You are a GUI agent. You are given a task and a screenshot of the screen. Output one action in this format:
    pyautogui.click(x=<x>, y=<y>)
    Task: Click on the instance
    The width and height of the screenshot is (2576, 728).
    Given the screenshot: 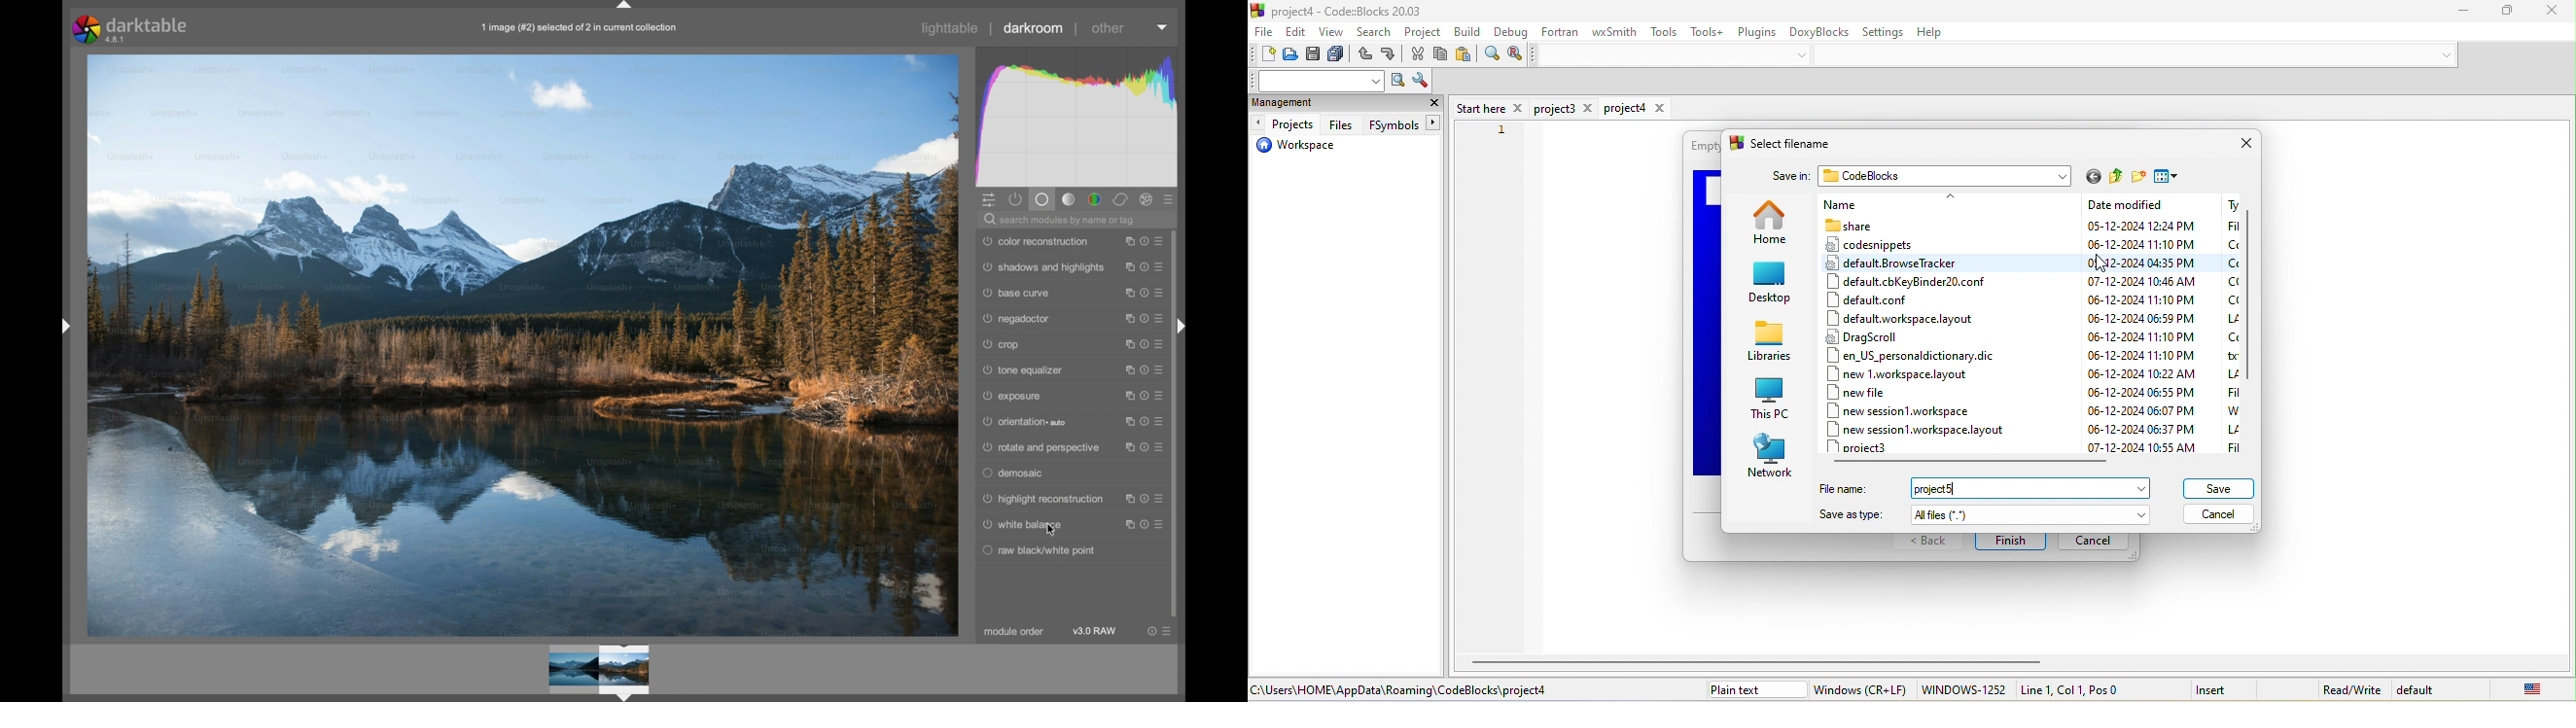 What is the action you would take?
    pyautogui.click(x=1127, y=265)
    